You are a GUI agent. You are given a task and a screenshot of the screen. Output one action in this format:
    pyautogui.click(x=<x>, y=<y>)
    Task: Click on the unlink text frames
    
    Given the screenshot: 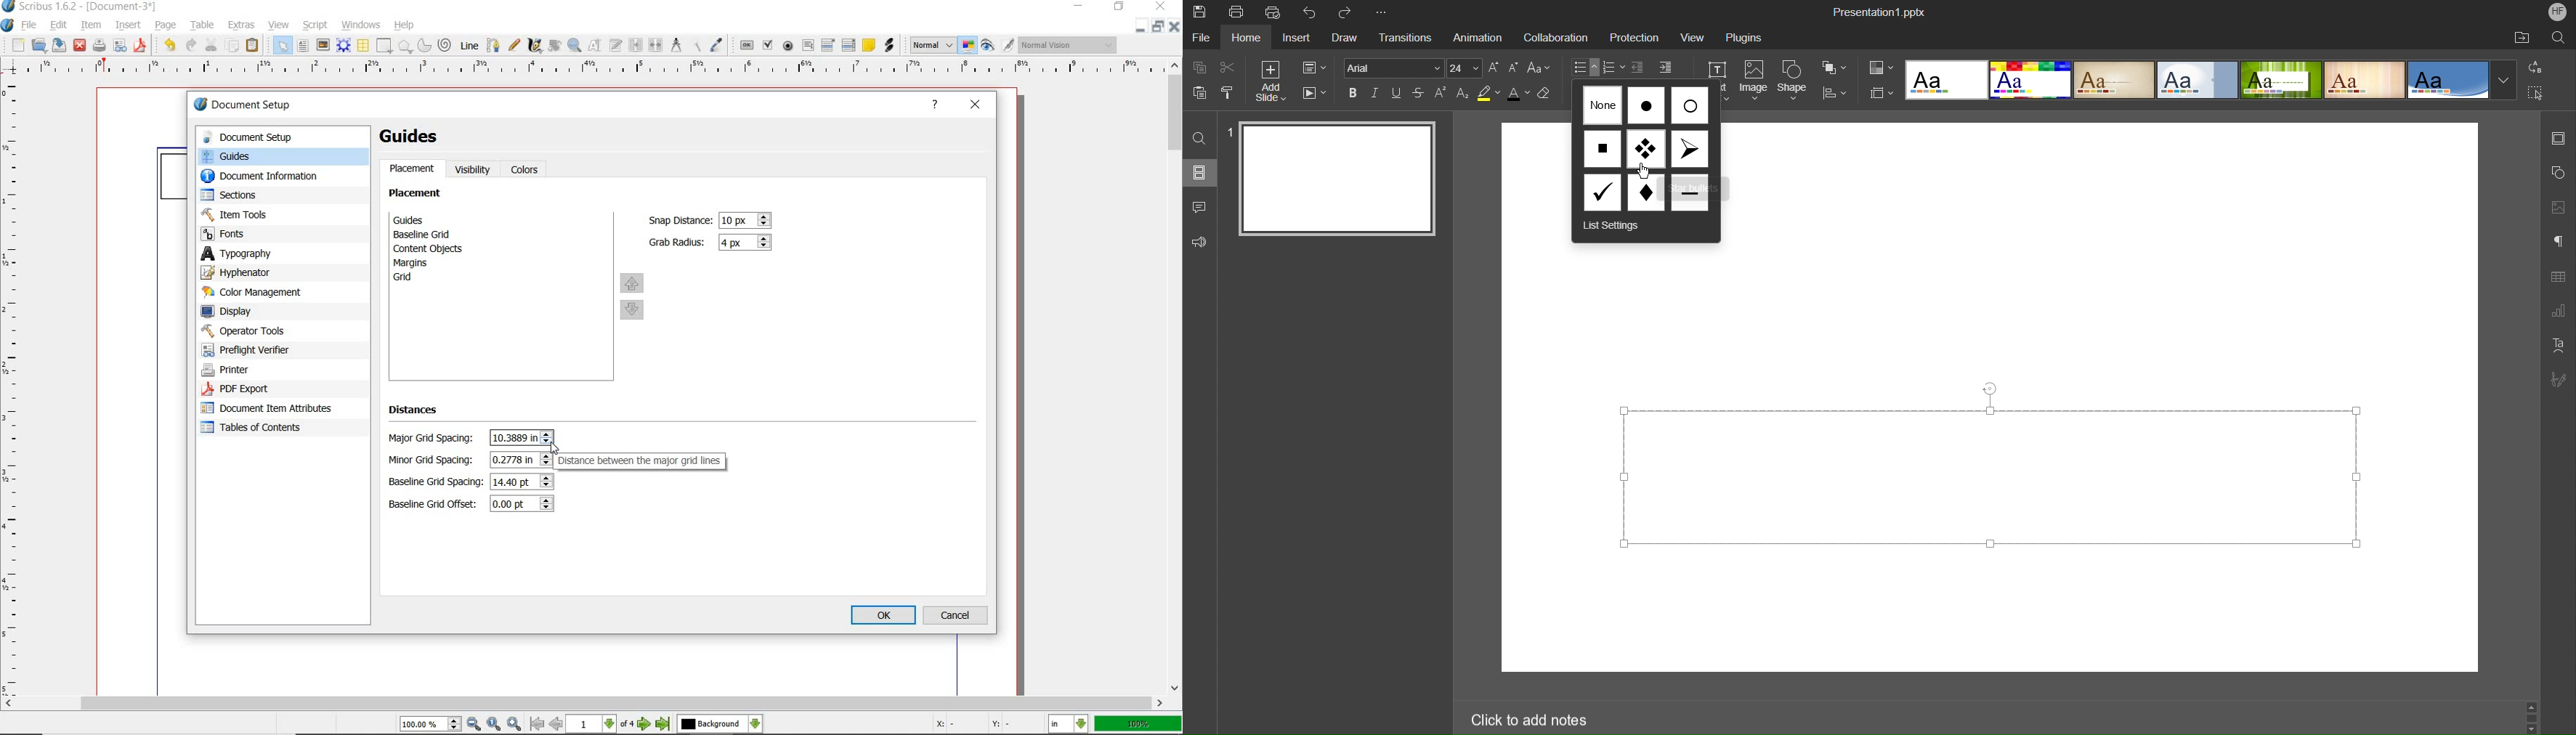 What is the action you would take?
    pyautogui.click(x=655, y=44)
    